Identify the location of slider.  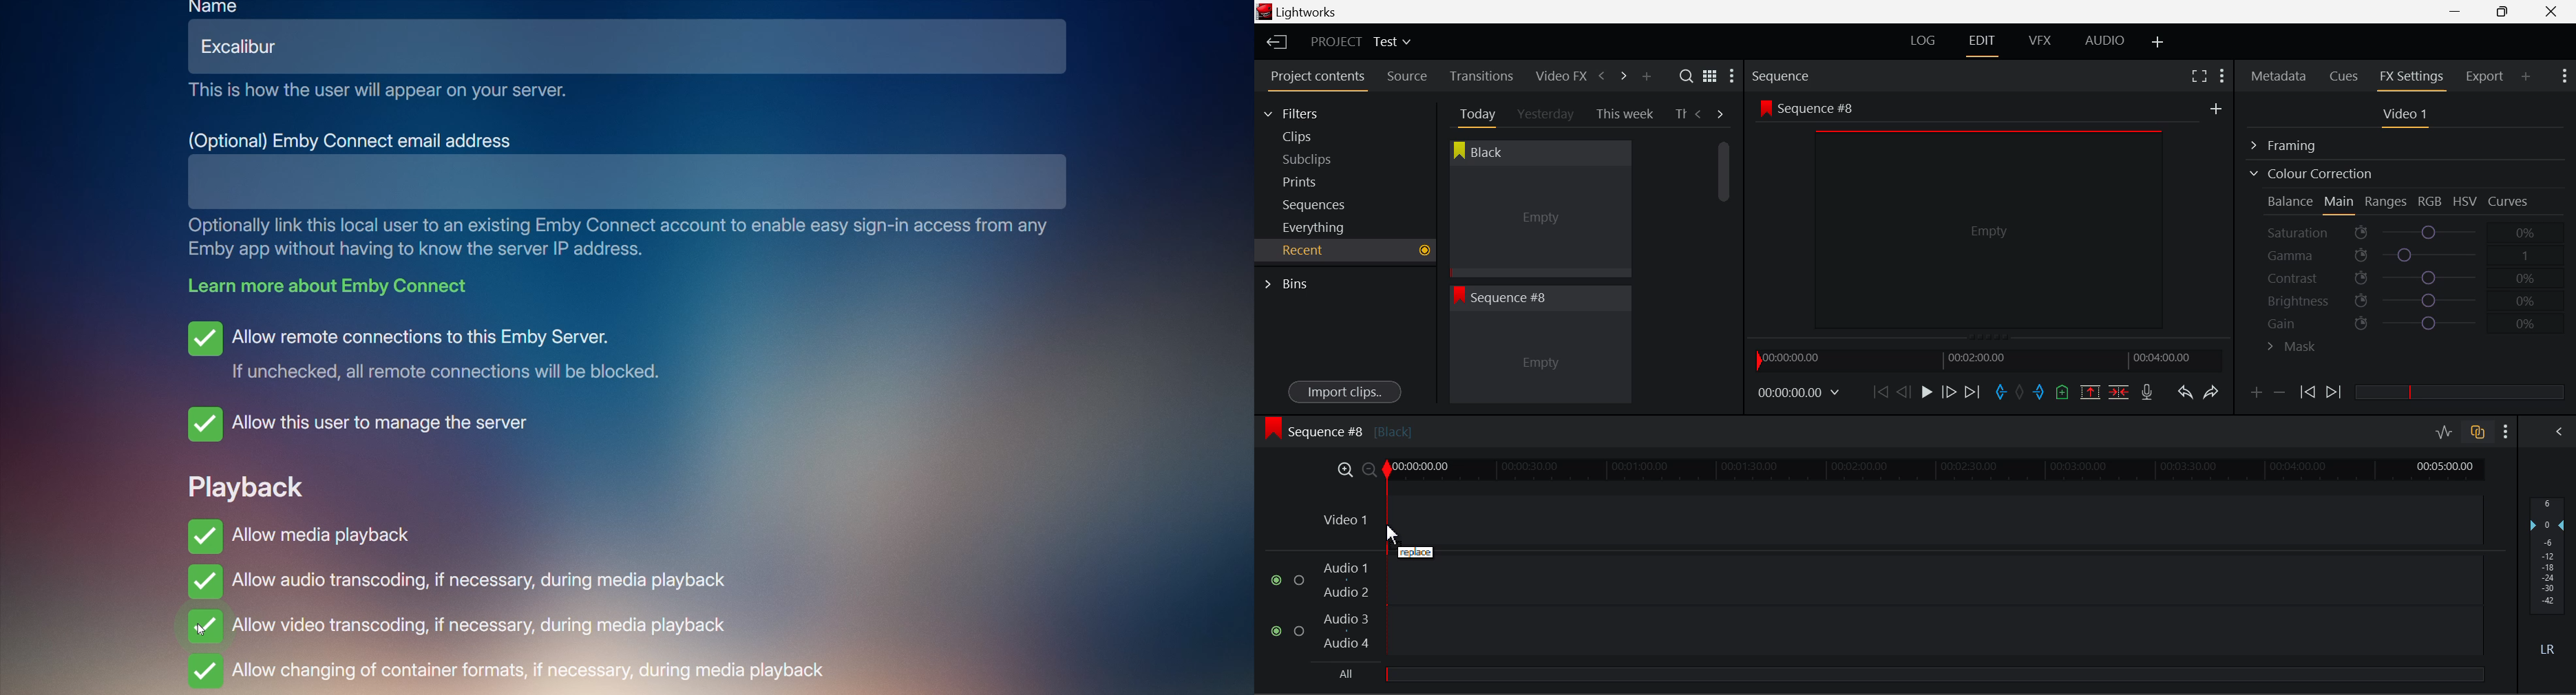
(1934, 674).